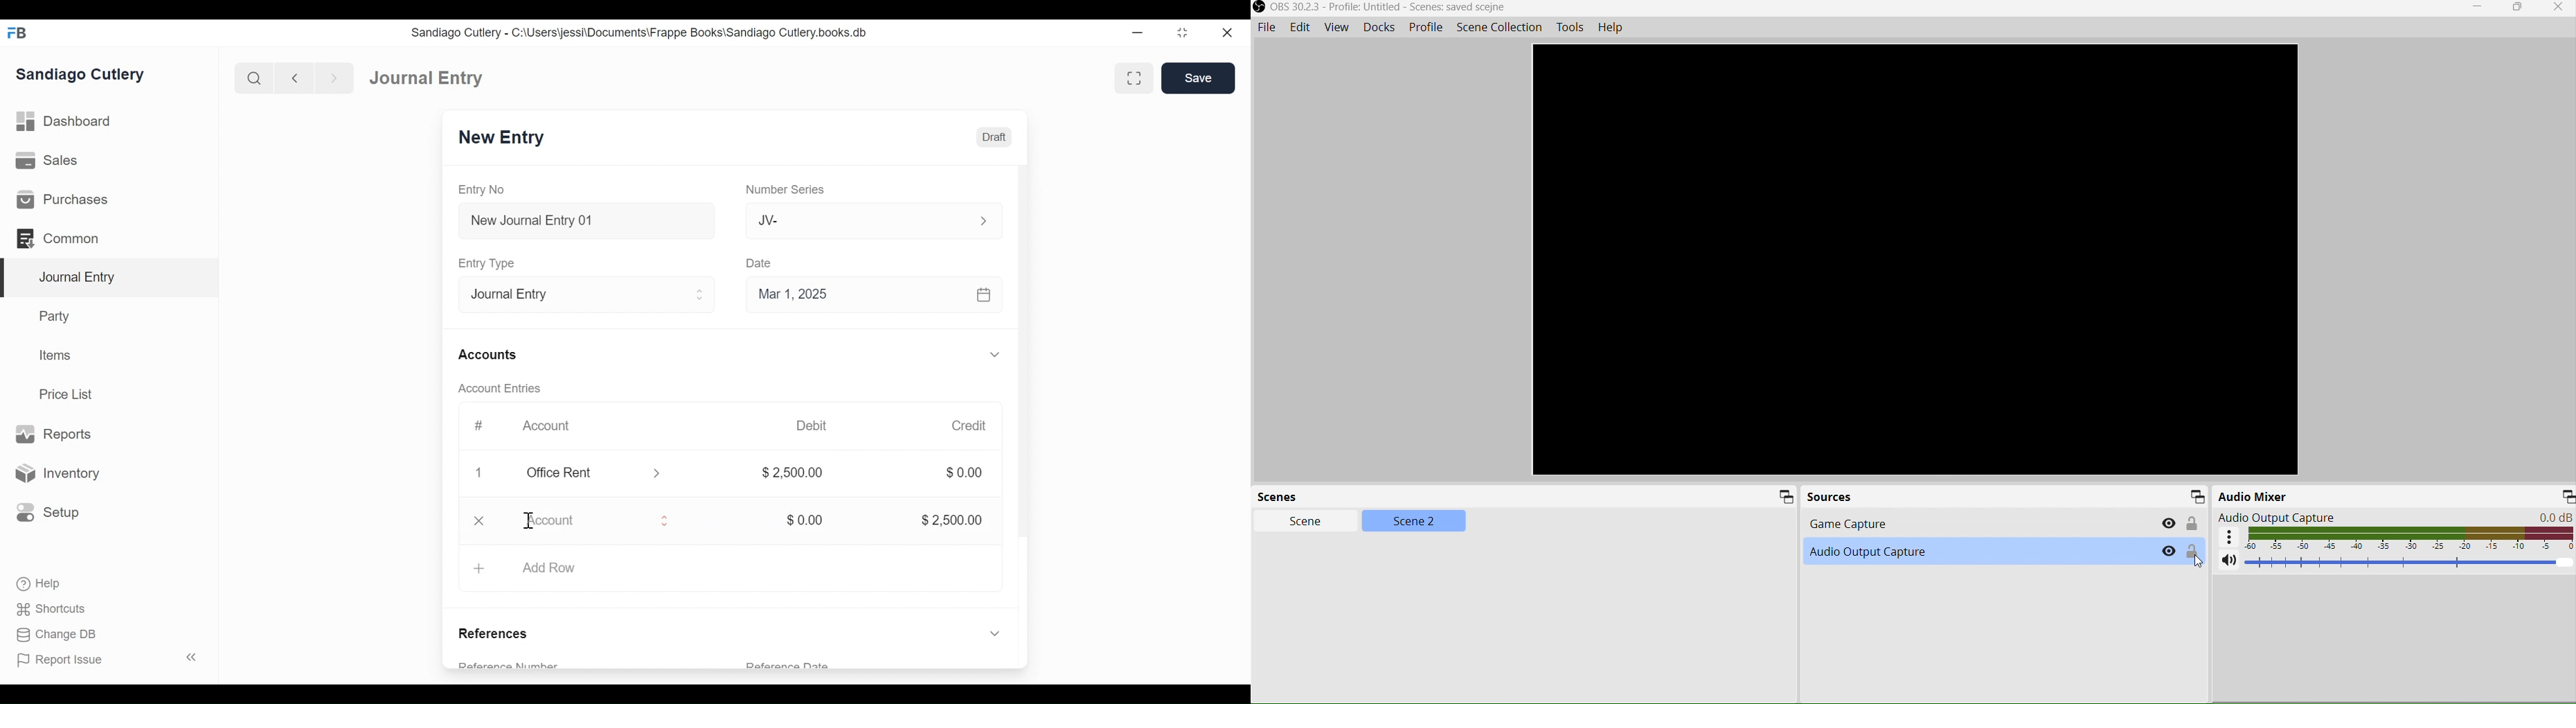 The image size is (2576, 728). Describe the element at coordinates (2568, 500) in the screenshot. I see `Minimize` at that location.